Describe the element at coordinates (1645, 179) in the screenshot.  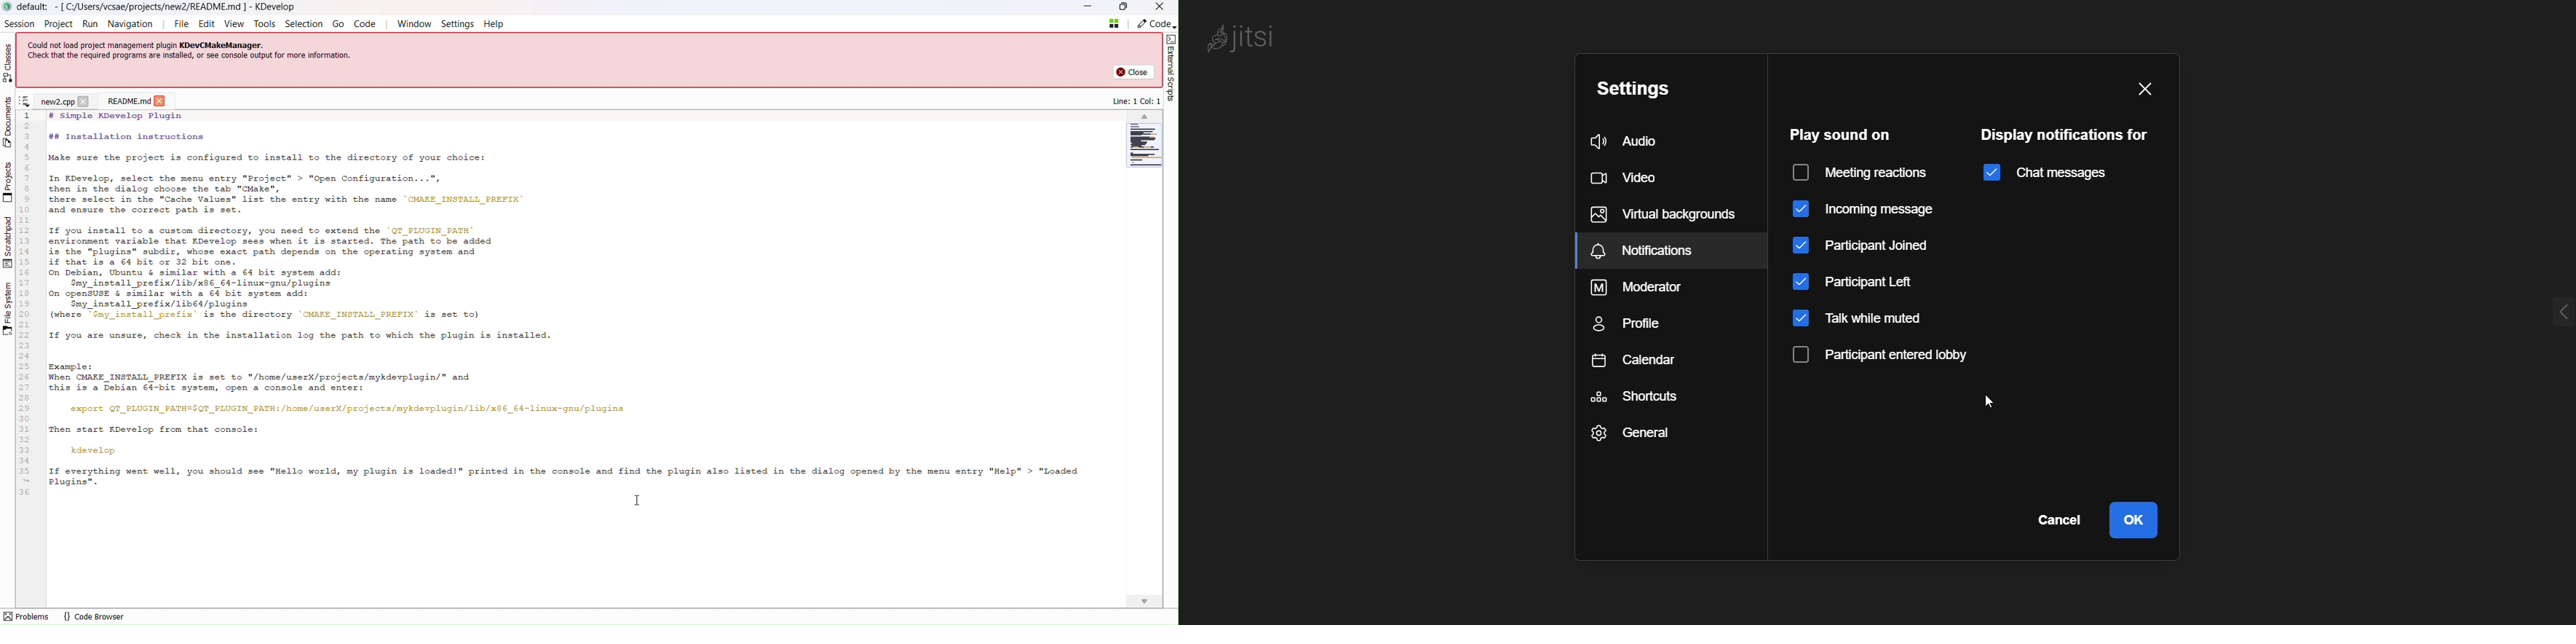
I see `Video ` at that location.